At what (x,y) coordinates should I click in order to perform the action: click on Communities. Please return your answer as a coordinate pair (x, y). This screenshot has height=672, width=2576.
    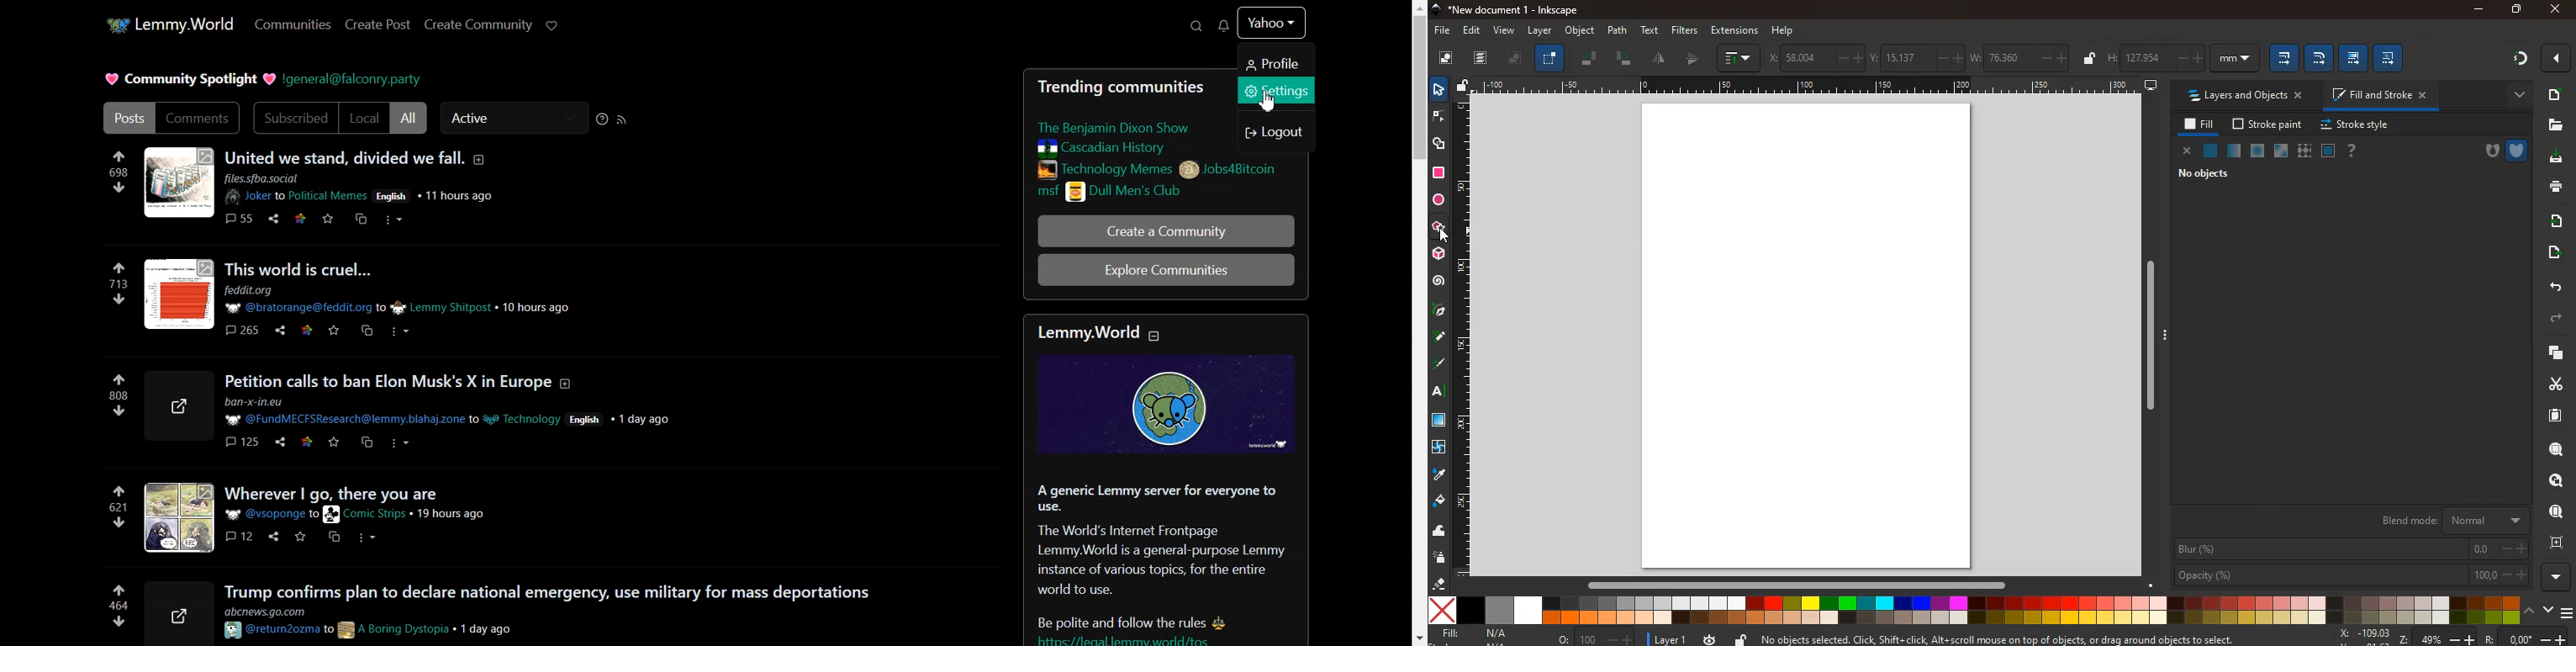
    Looking at the image, I should click on (294, 24).